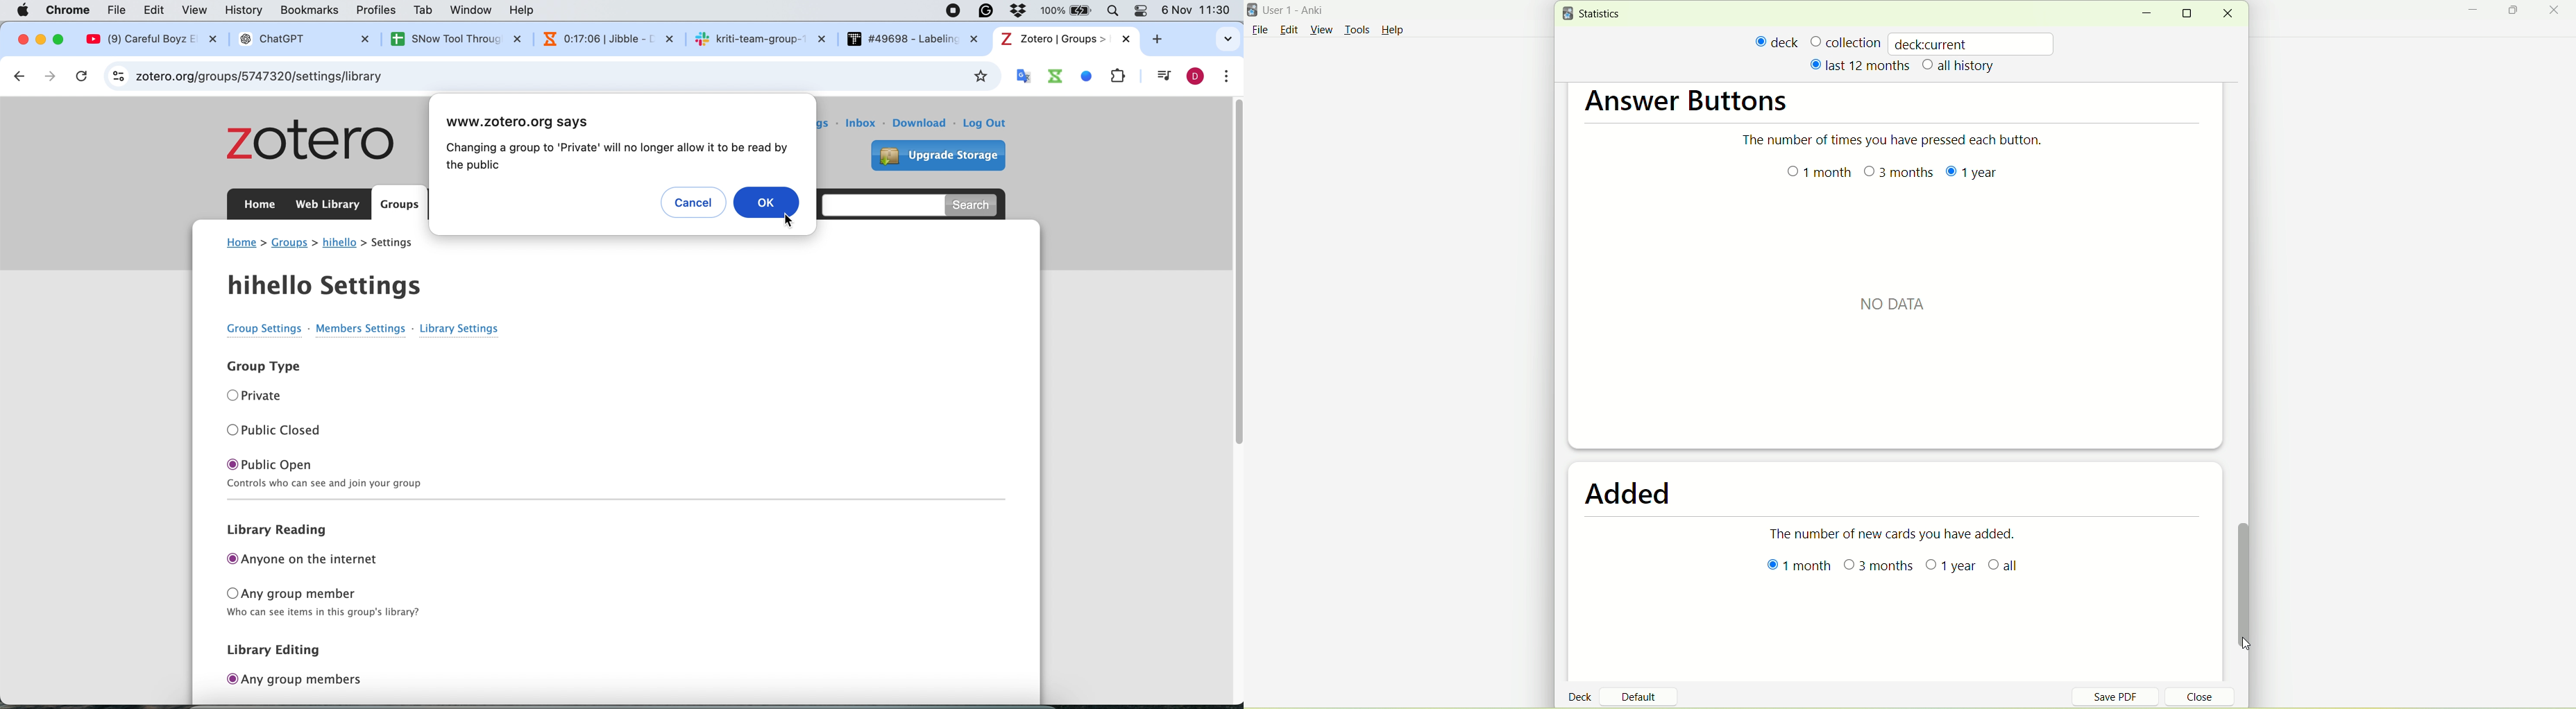  Describe the element at coordinates (242, 242) in the screenshot. I see `home` at that location.